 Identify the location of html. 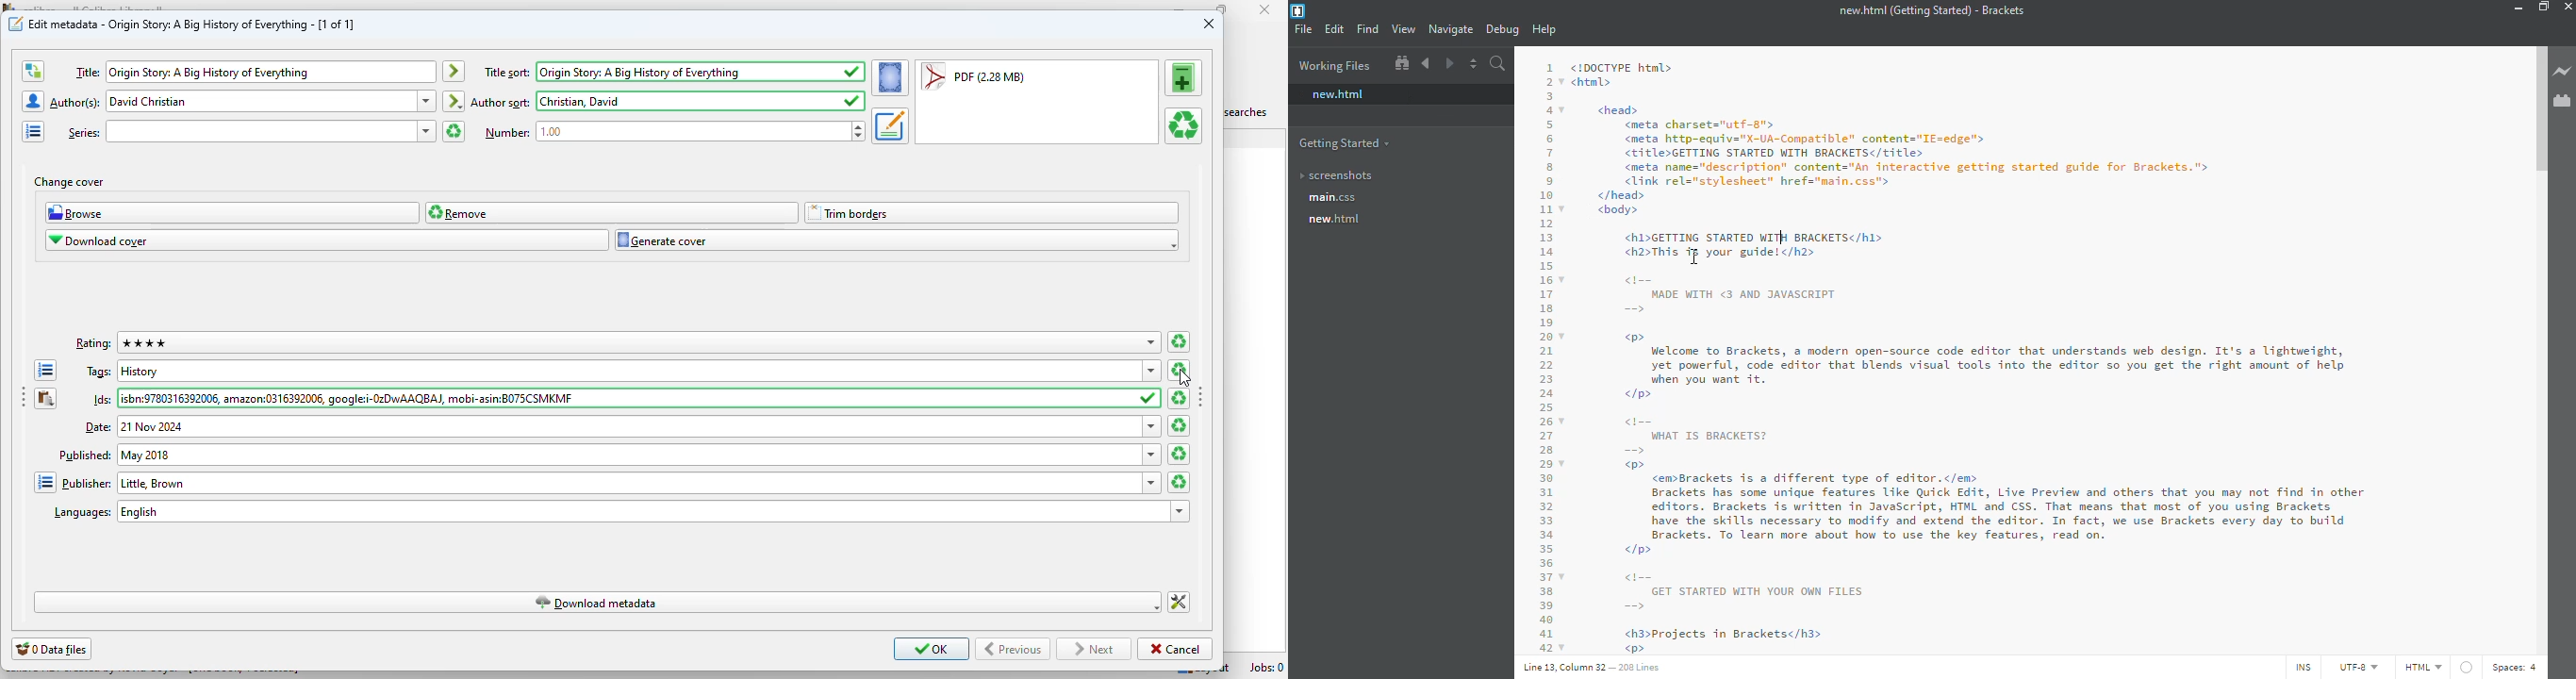
(2422, 667).